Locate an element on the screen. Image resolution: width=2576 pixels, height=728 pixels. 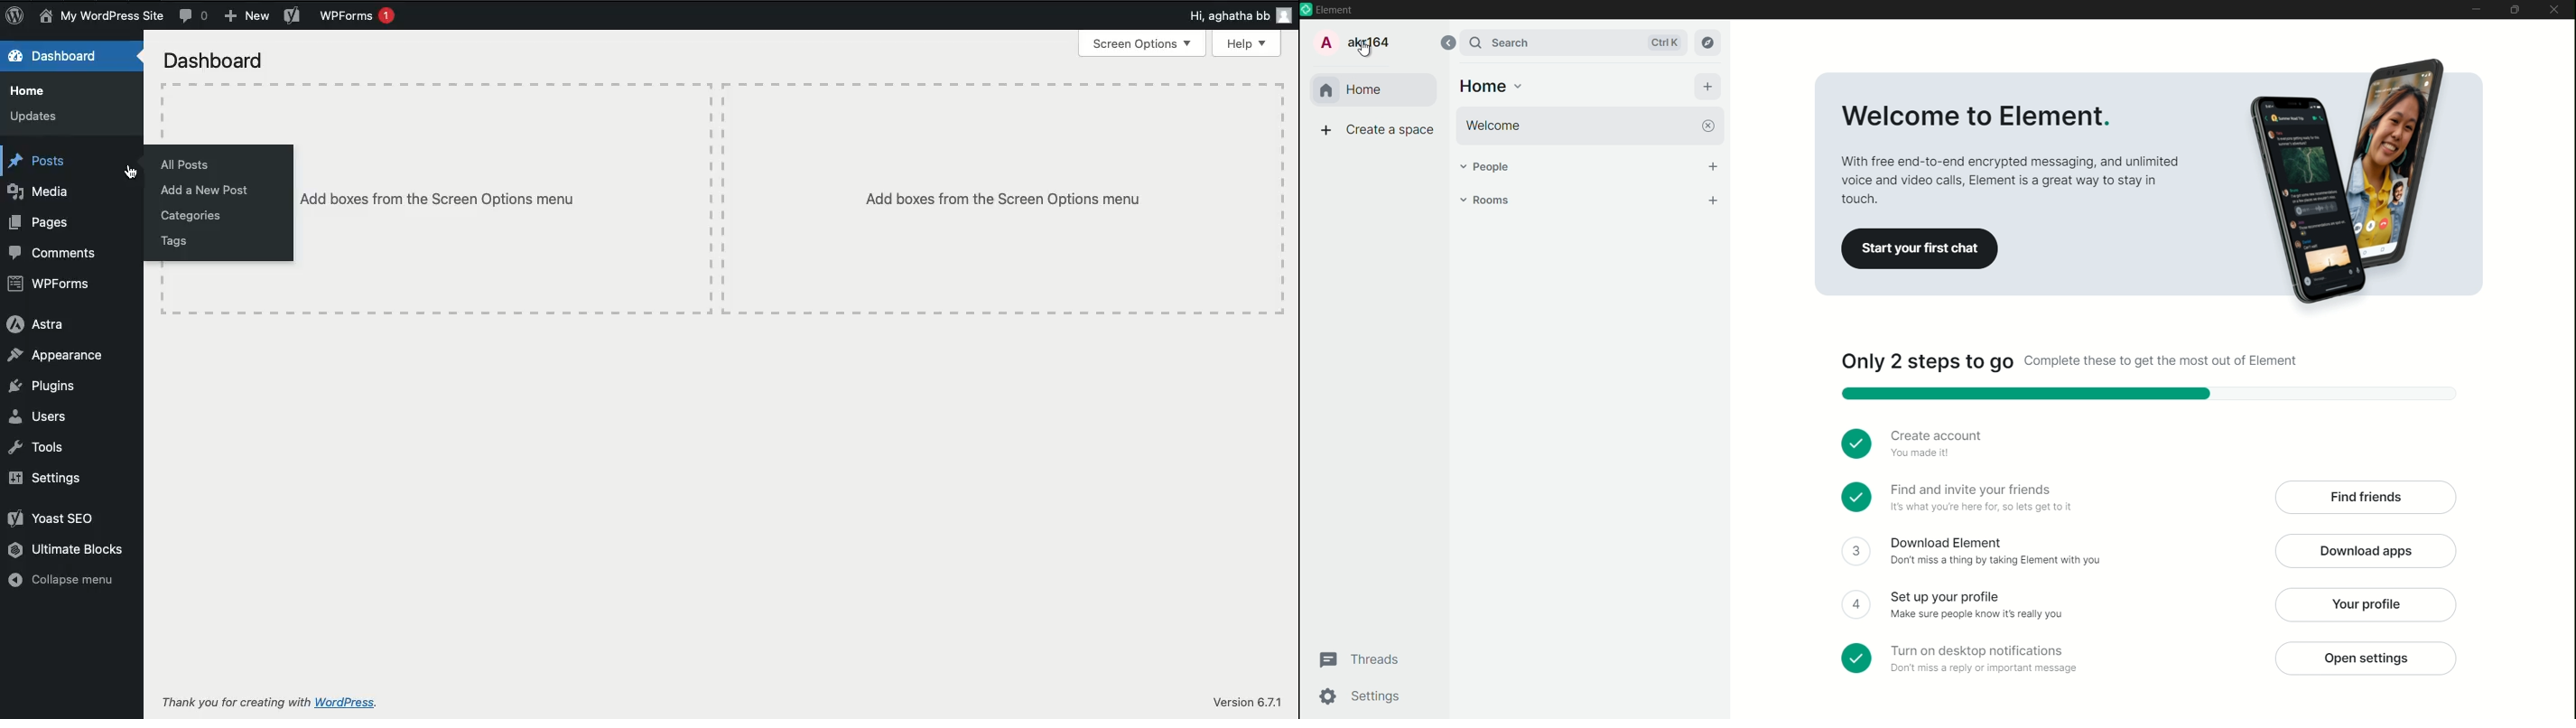
Element is located at coordinates (1338, 10).